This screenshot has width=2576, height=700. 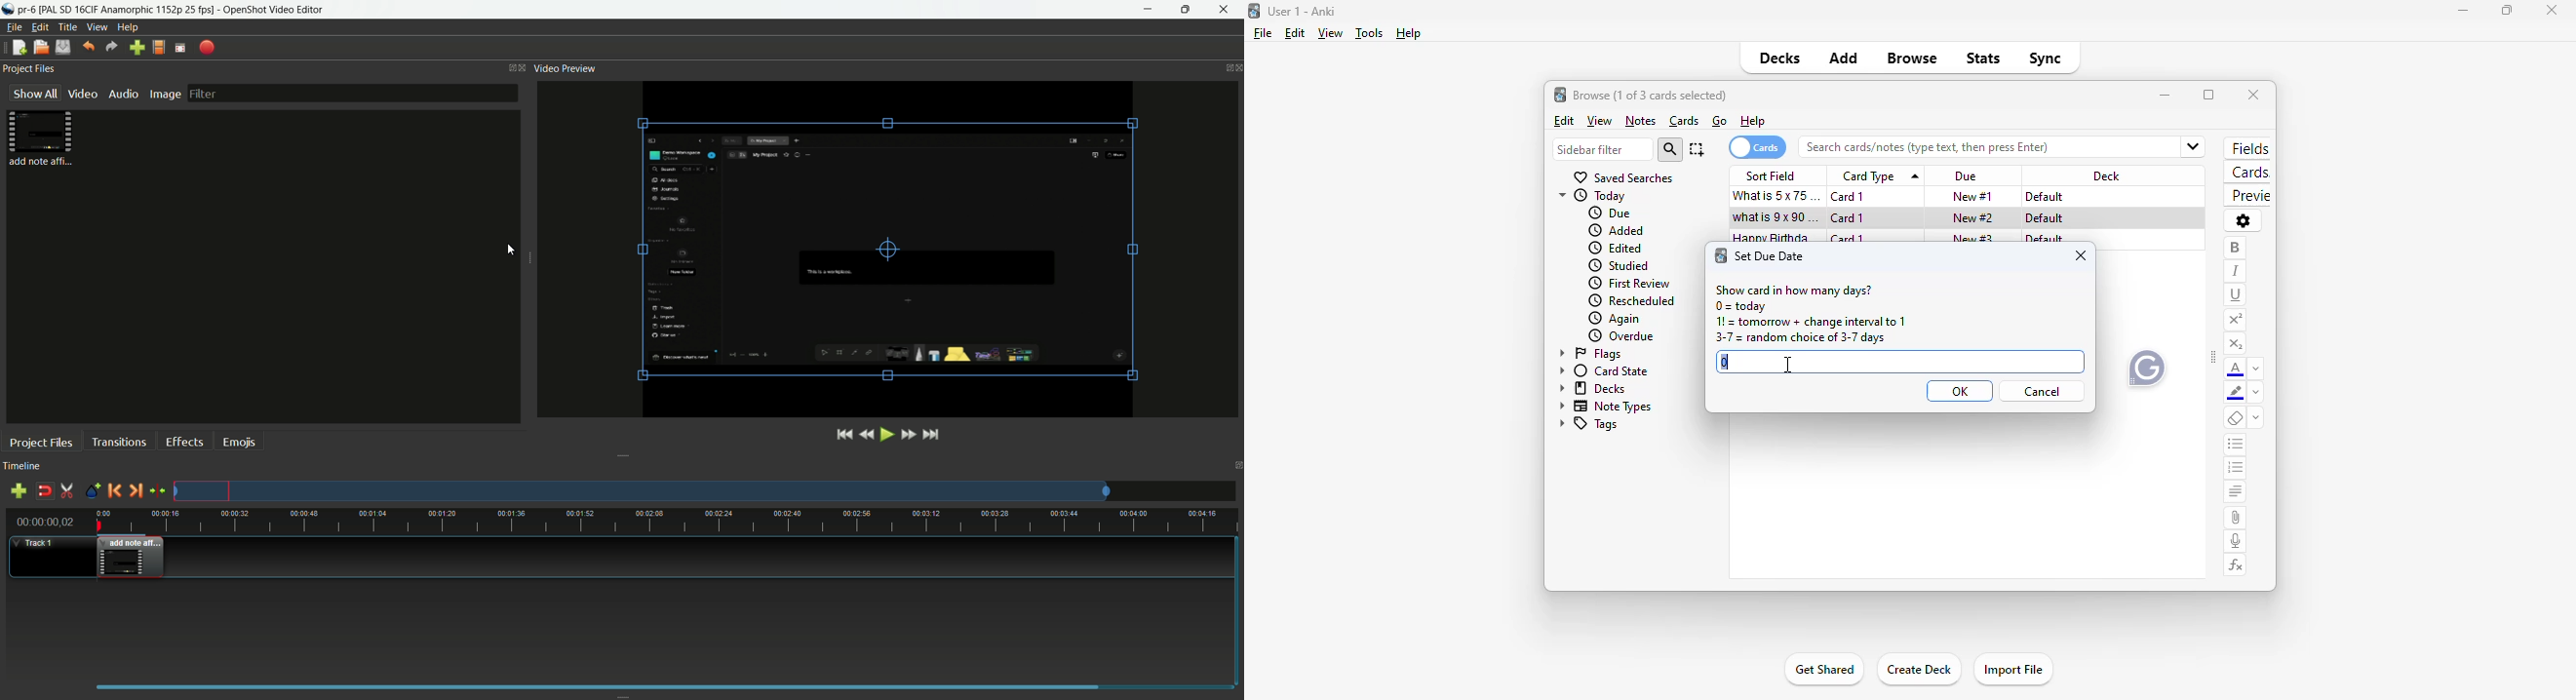 What do you see at coordinates (1670, 149) in the screenshot?
I see `search` at bounding box center [1670, 149].